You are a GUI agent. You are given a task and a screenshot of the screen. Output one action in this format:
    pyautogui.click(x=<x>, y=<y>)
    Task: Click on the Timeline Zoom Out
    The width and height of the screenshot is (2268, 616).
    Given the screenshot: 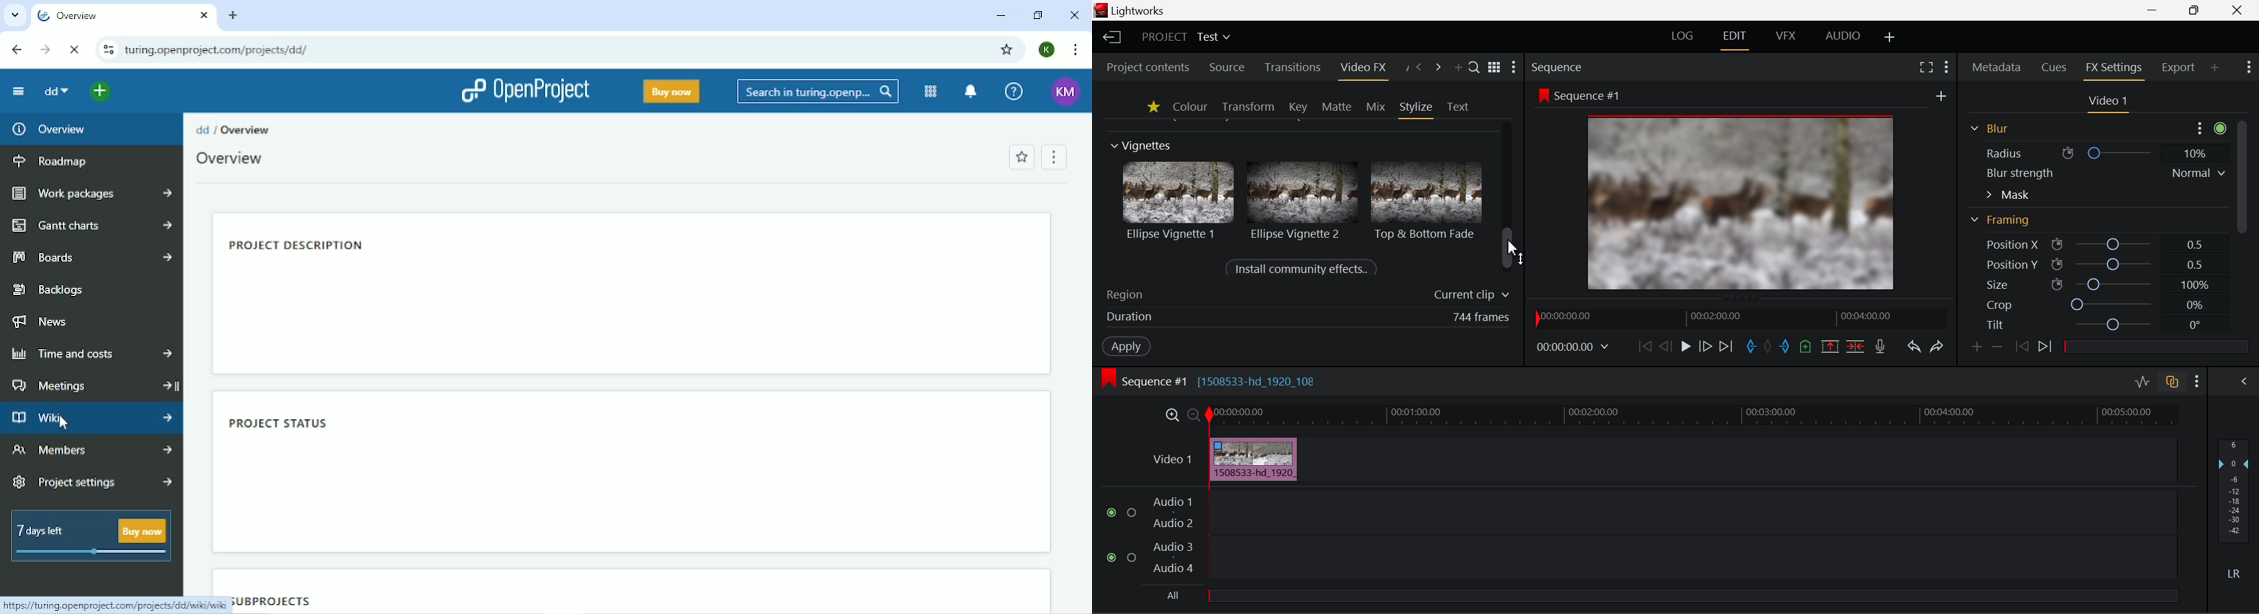 What is the action you would take?
    pyautogui.click(x=1193, y=414)
    